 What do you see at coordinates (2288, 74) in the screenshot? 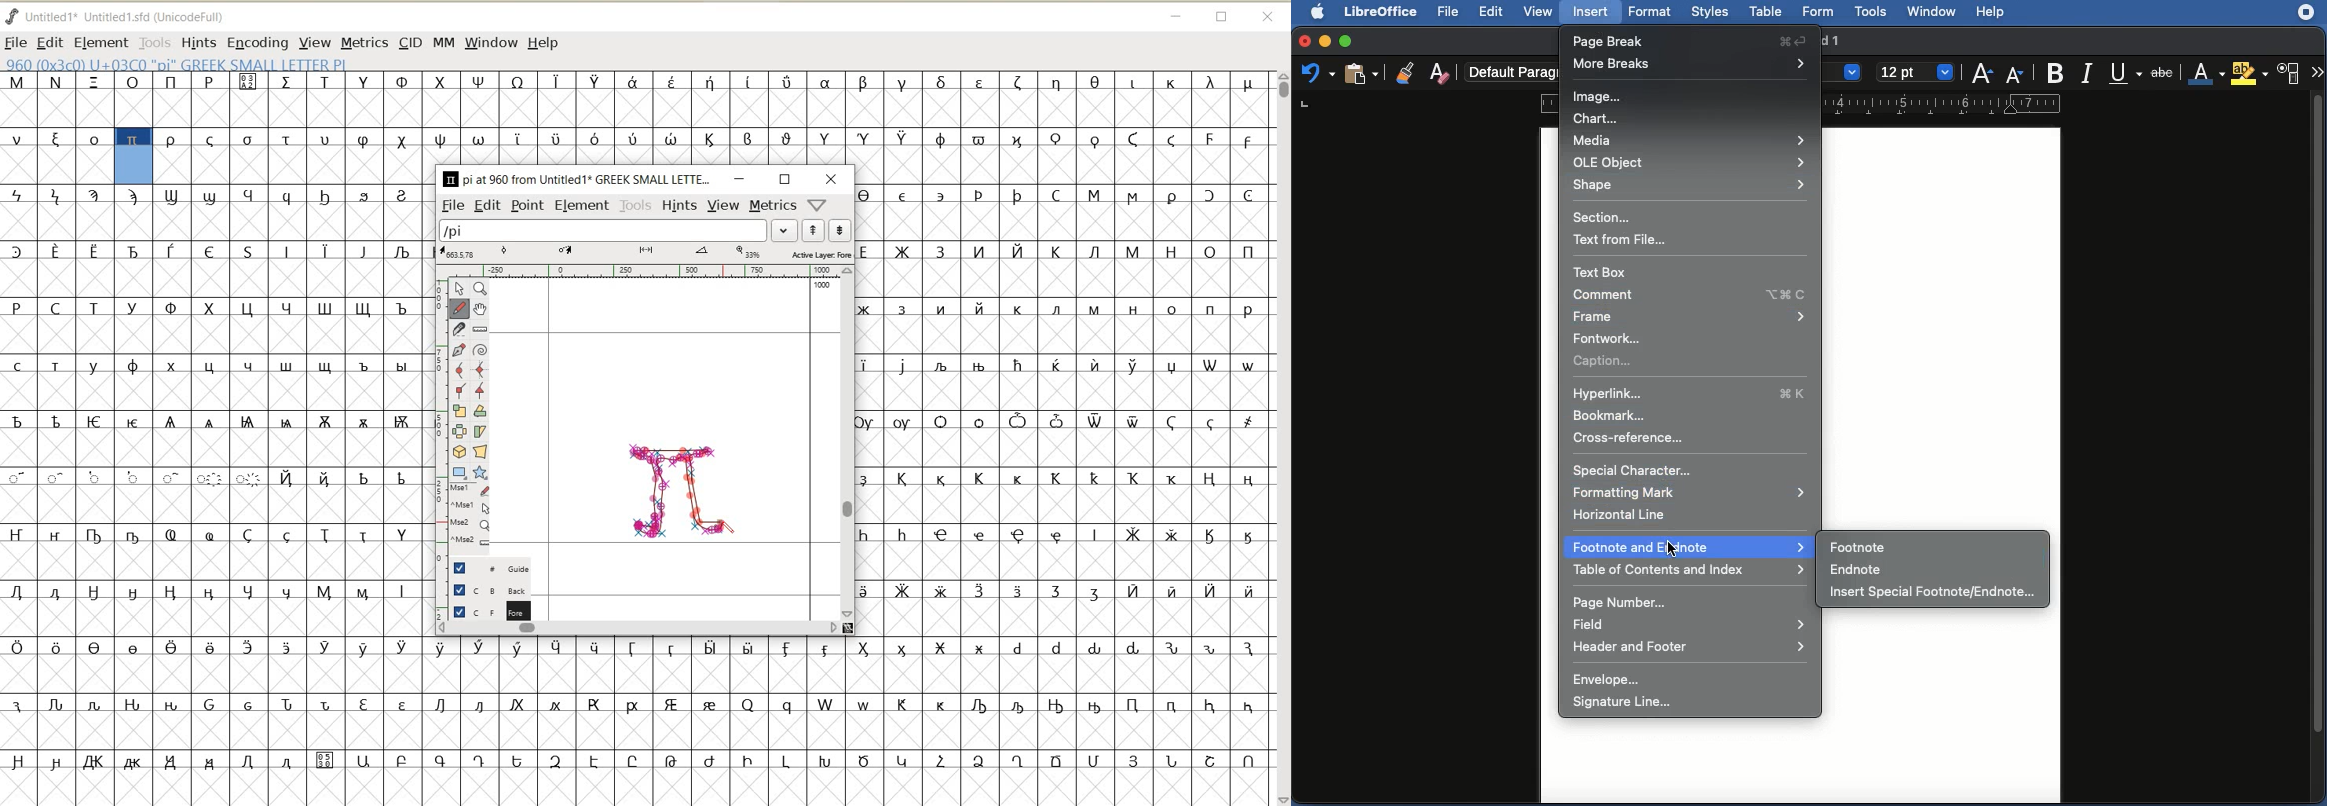
I see `Character` at bounding box center [2288, 74].